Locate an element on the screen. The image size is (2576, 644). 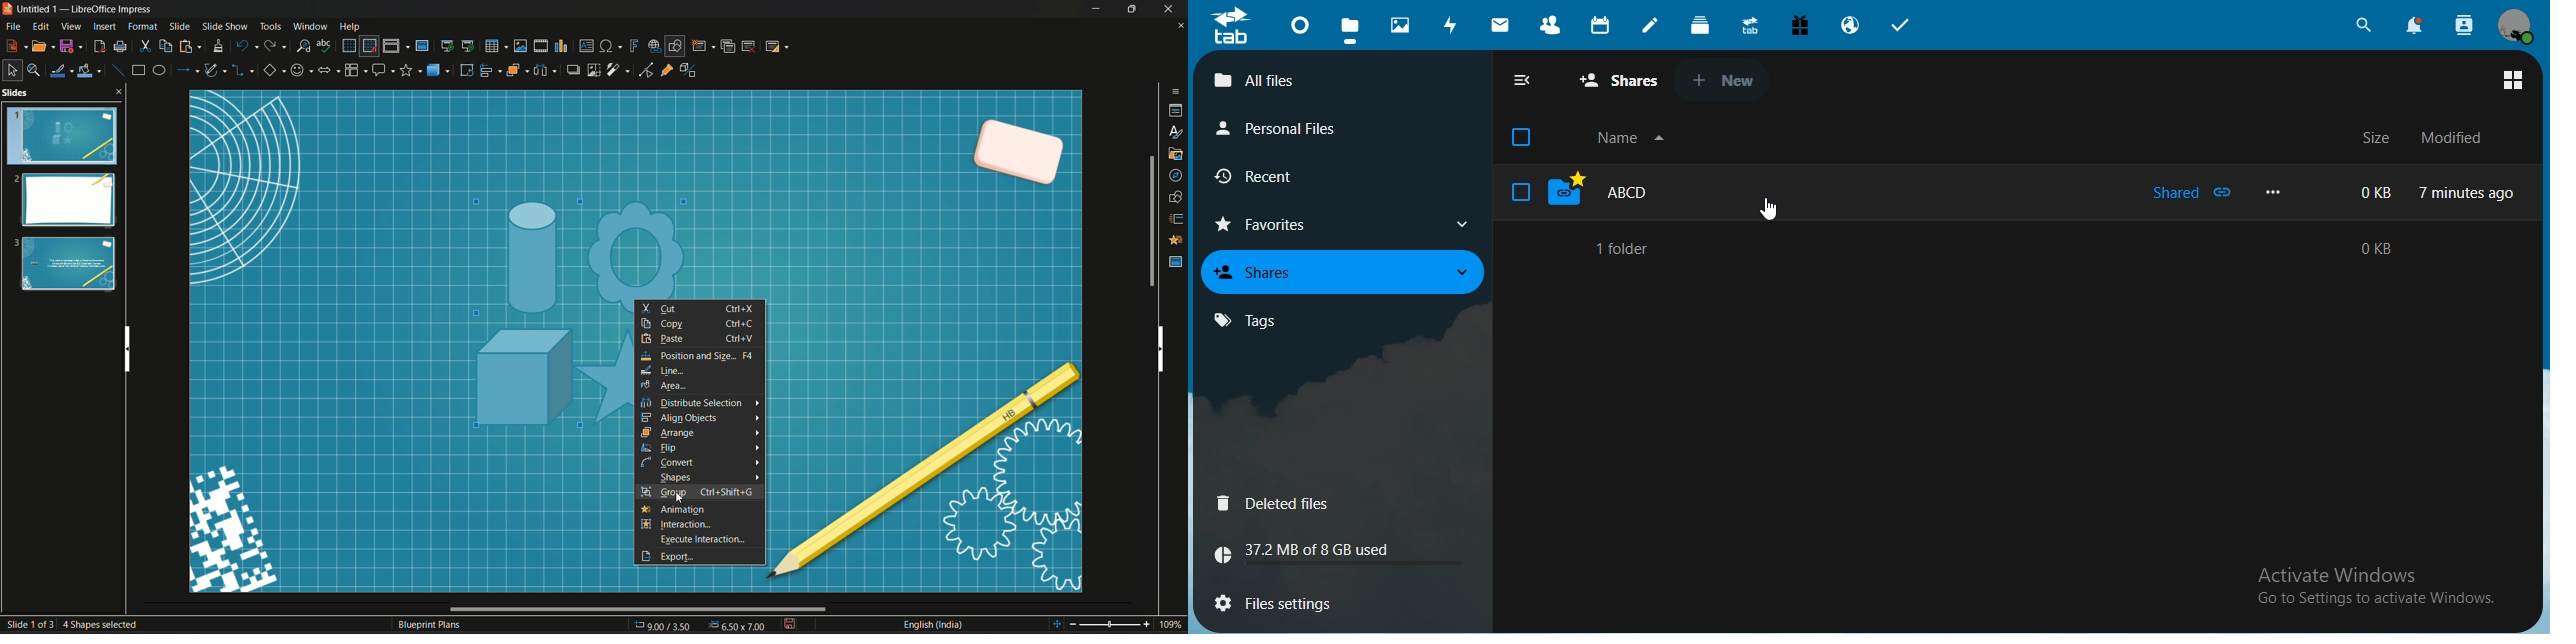
Minimize is located at coordinates (1096, 9).